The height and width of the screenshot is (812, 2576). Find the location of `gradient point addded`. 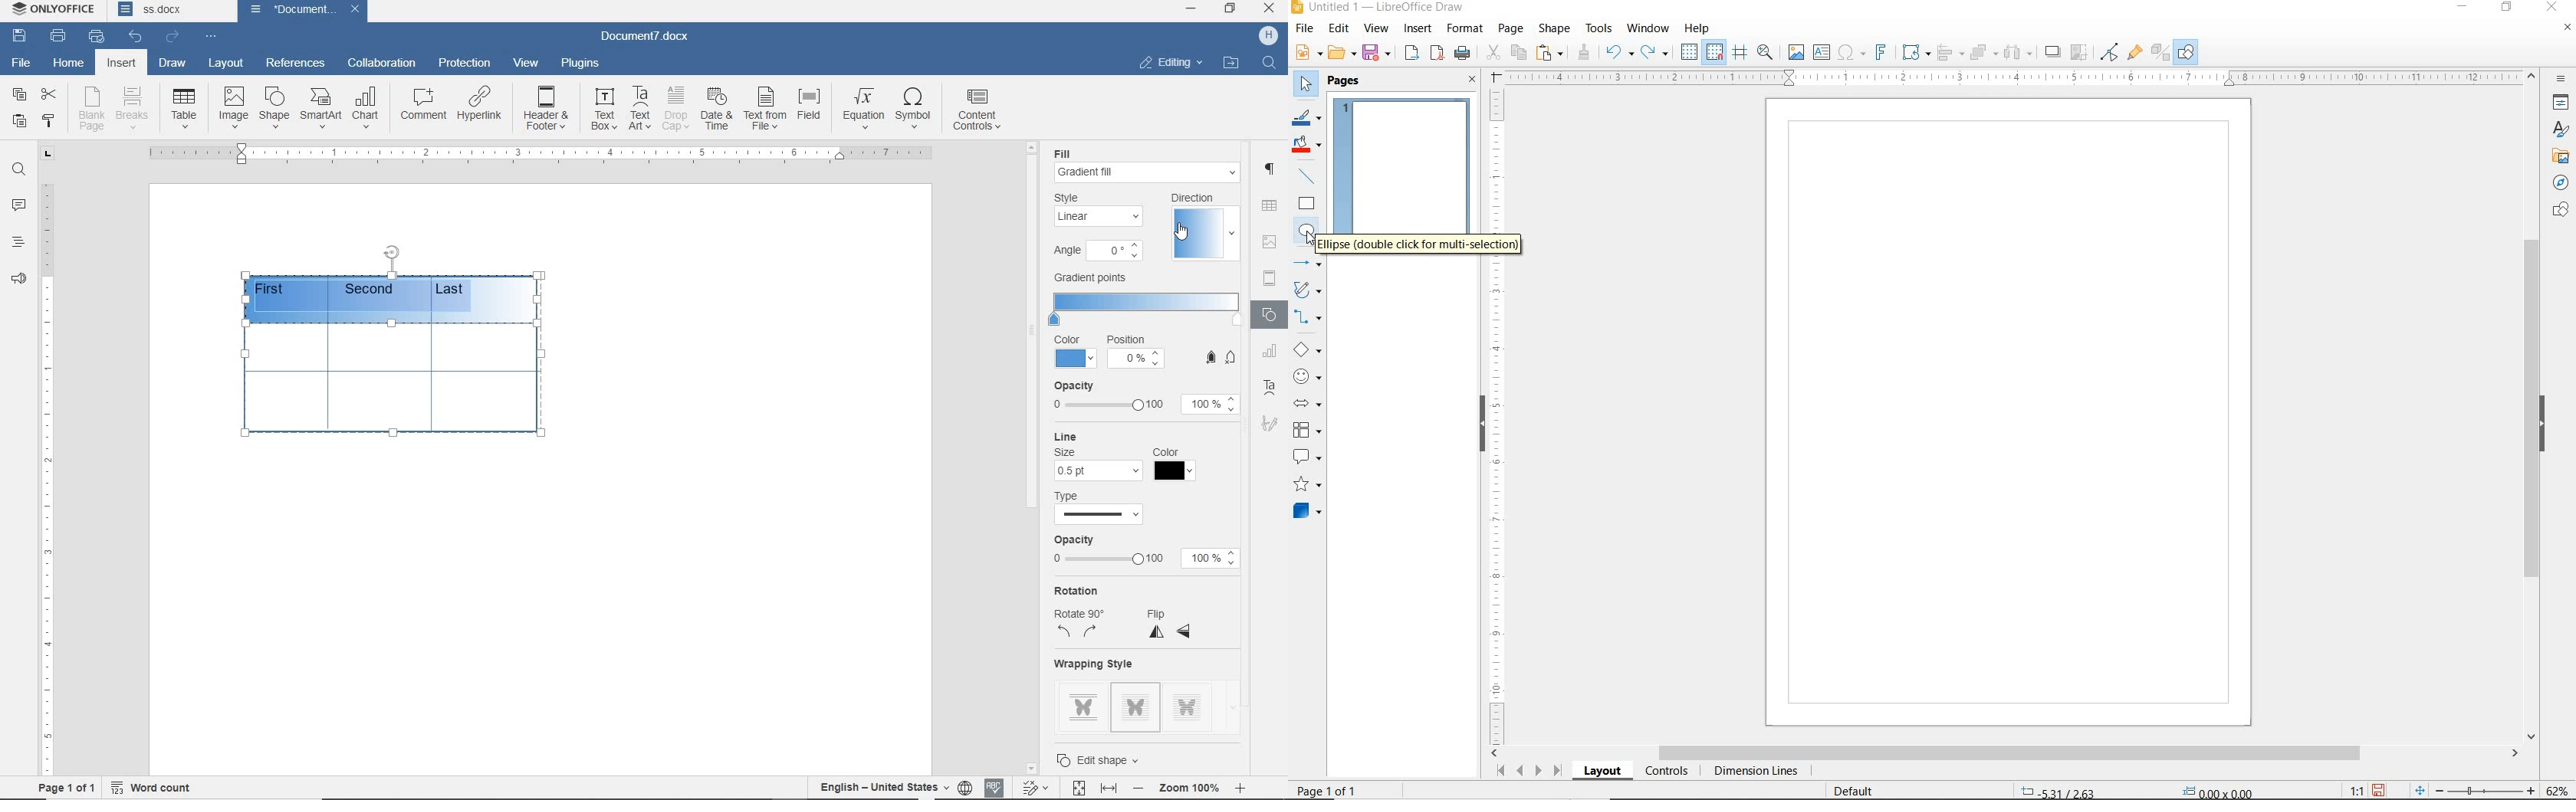

gradient point addded is located at coordinates (388, 300).